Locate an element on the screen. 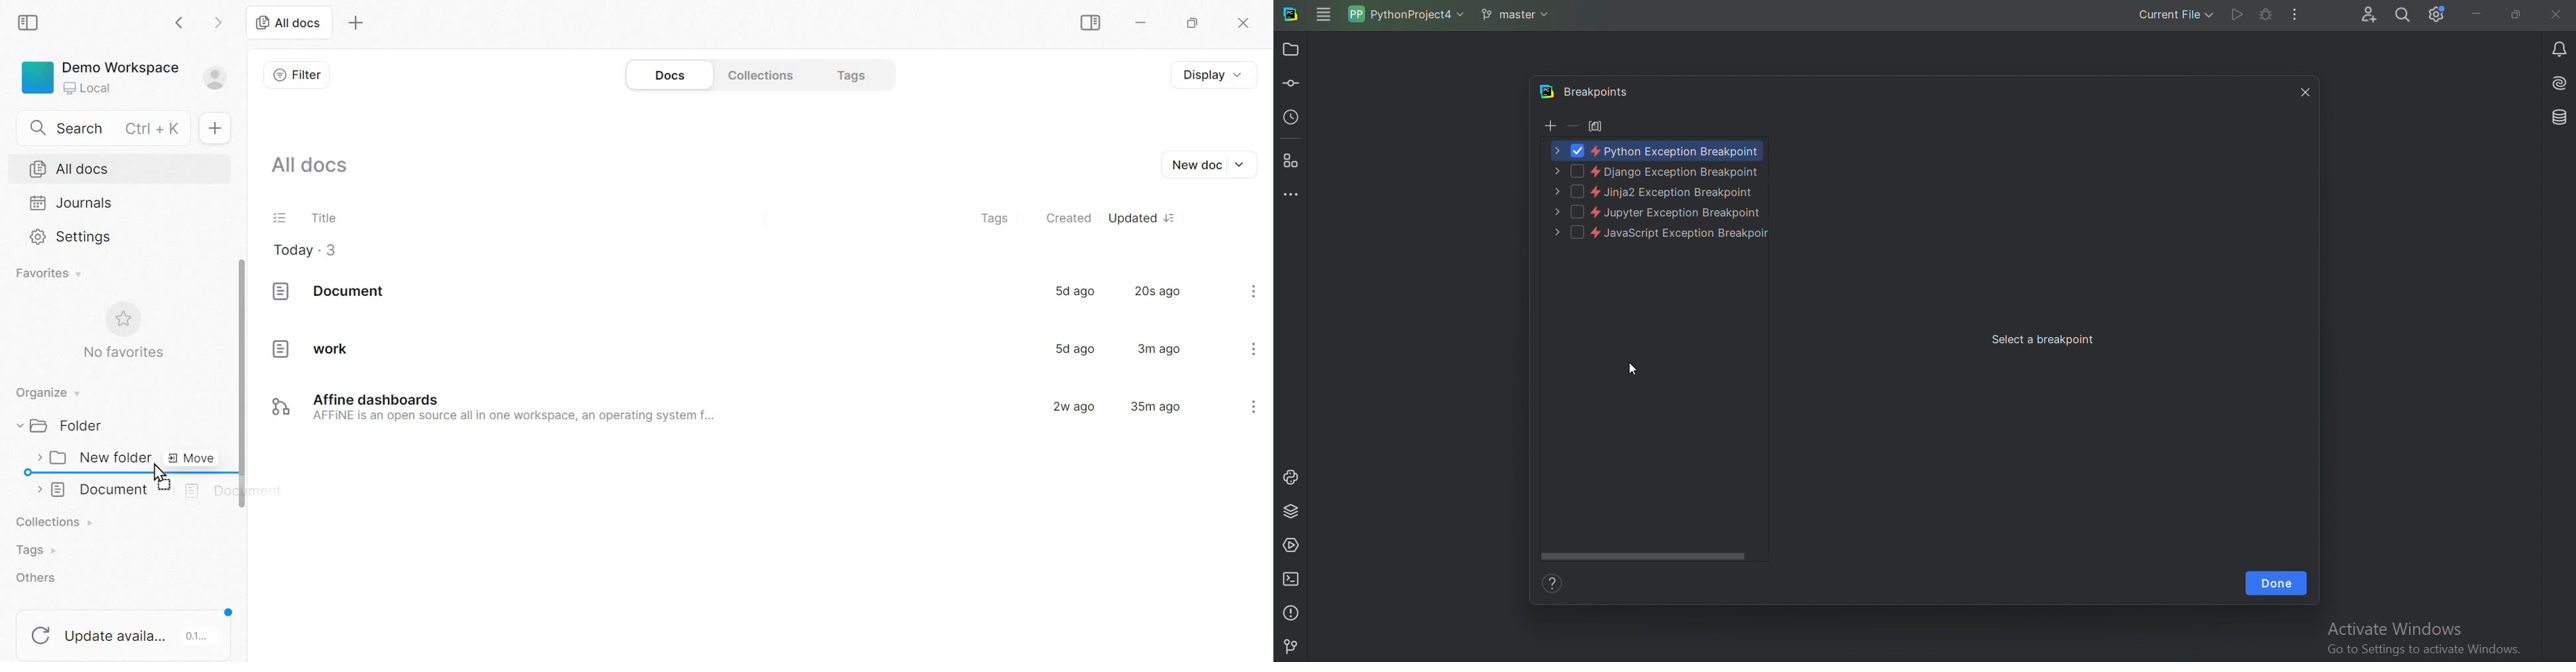 The width and height of the screenshot is (2576, 672). Project is located at coordinates (1293, 49).